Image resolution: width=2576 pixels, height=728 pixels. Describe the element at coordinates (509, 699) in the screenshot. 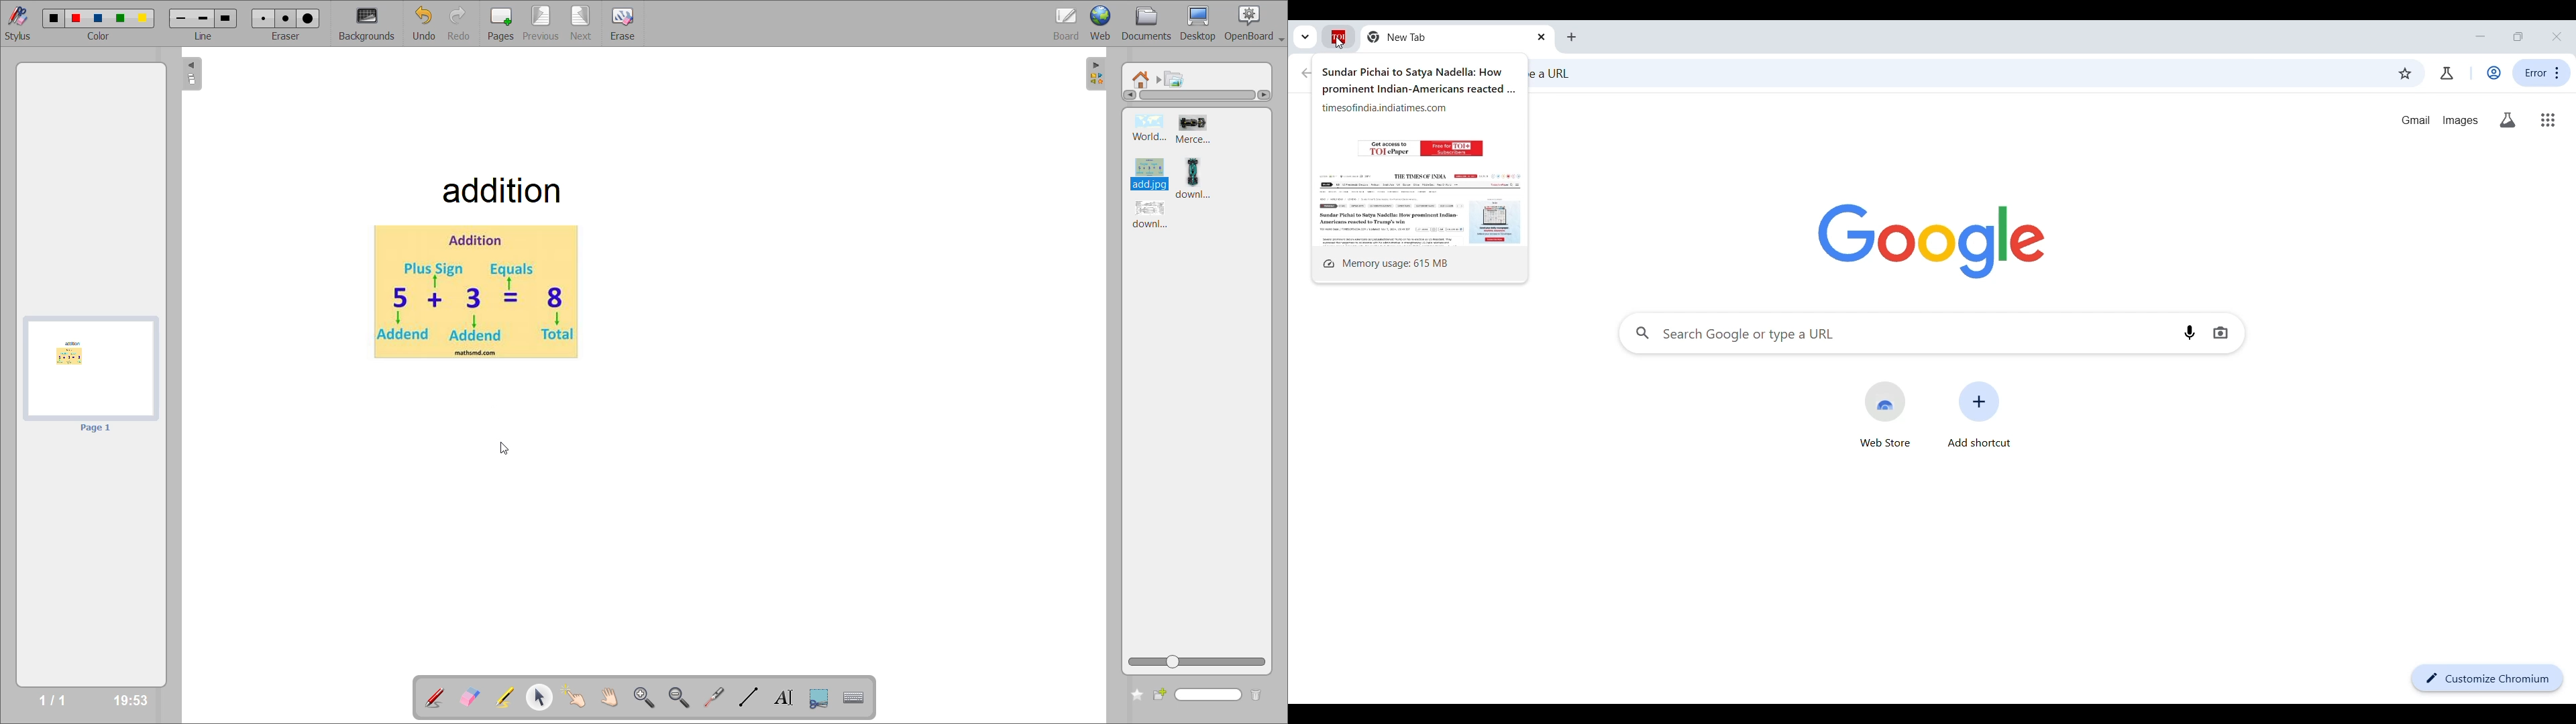

I see `highlight` at that location.